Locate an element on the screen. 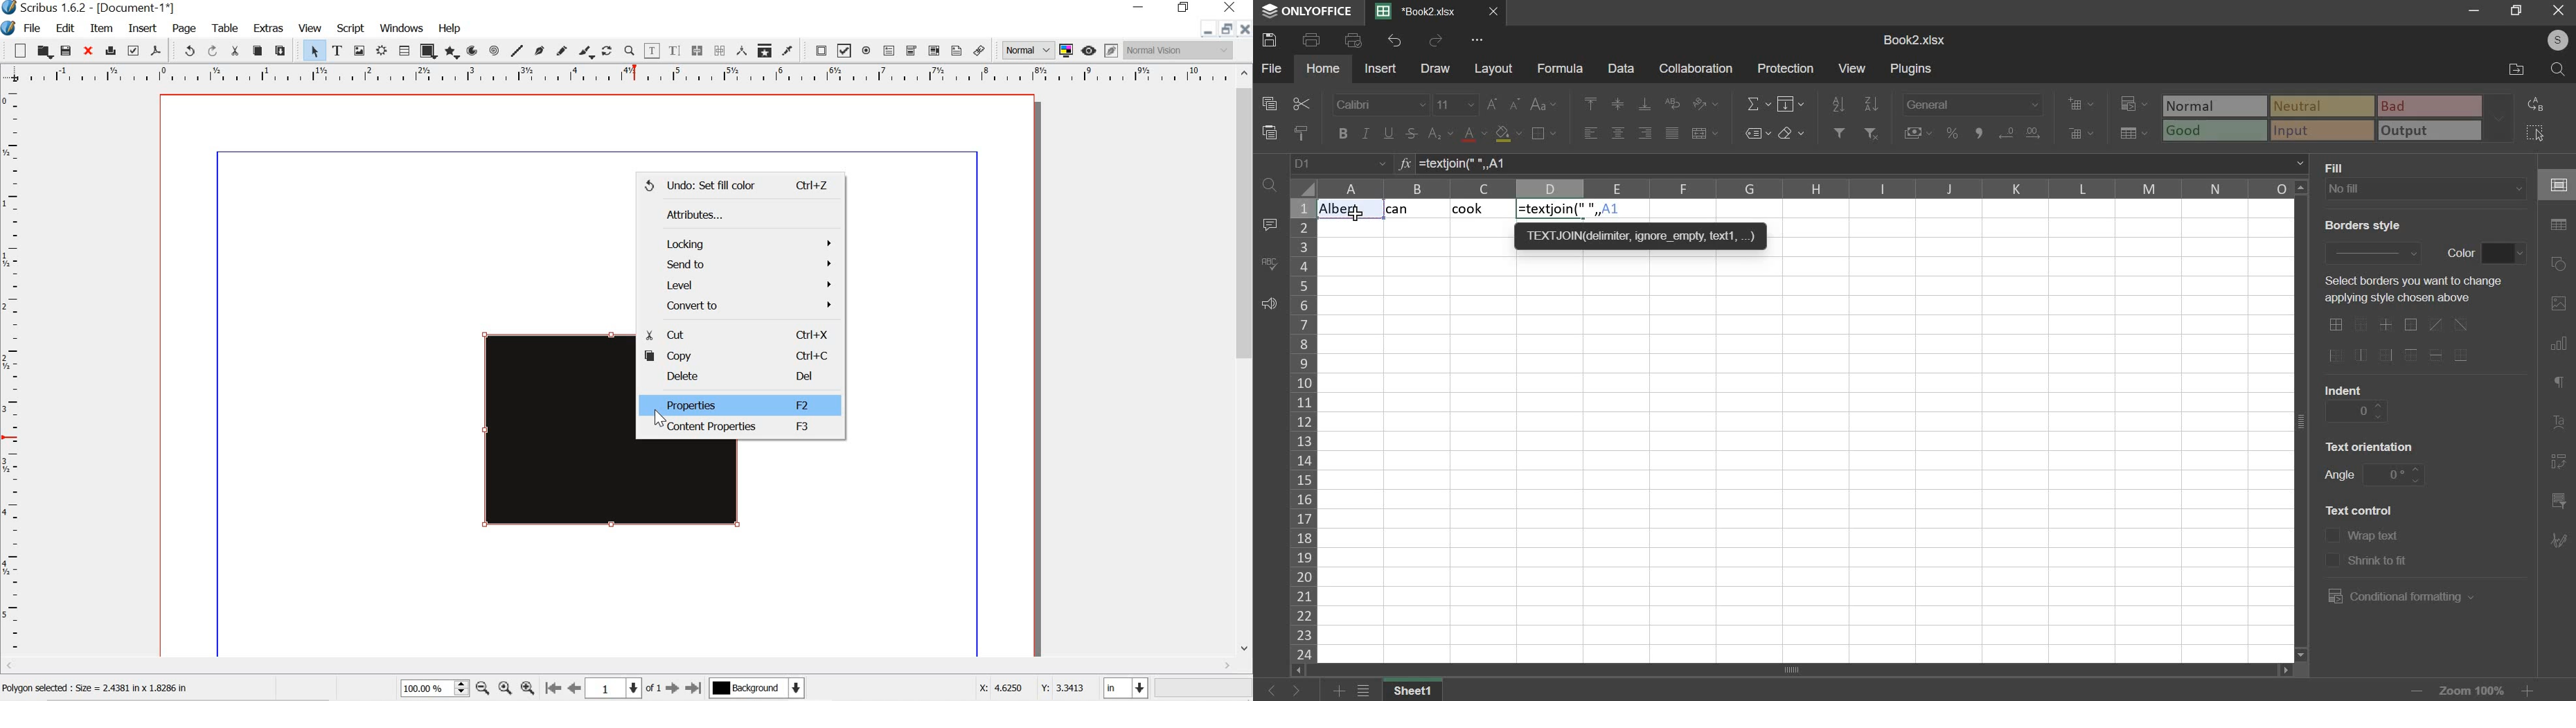 The image size is (2576, 728). close is located at coordinates (1497, 13).